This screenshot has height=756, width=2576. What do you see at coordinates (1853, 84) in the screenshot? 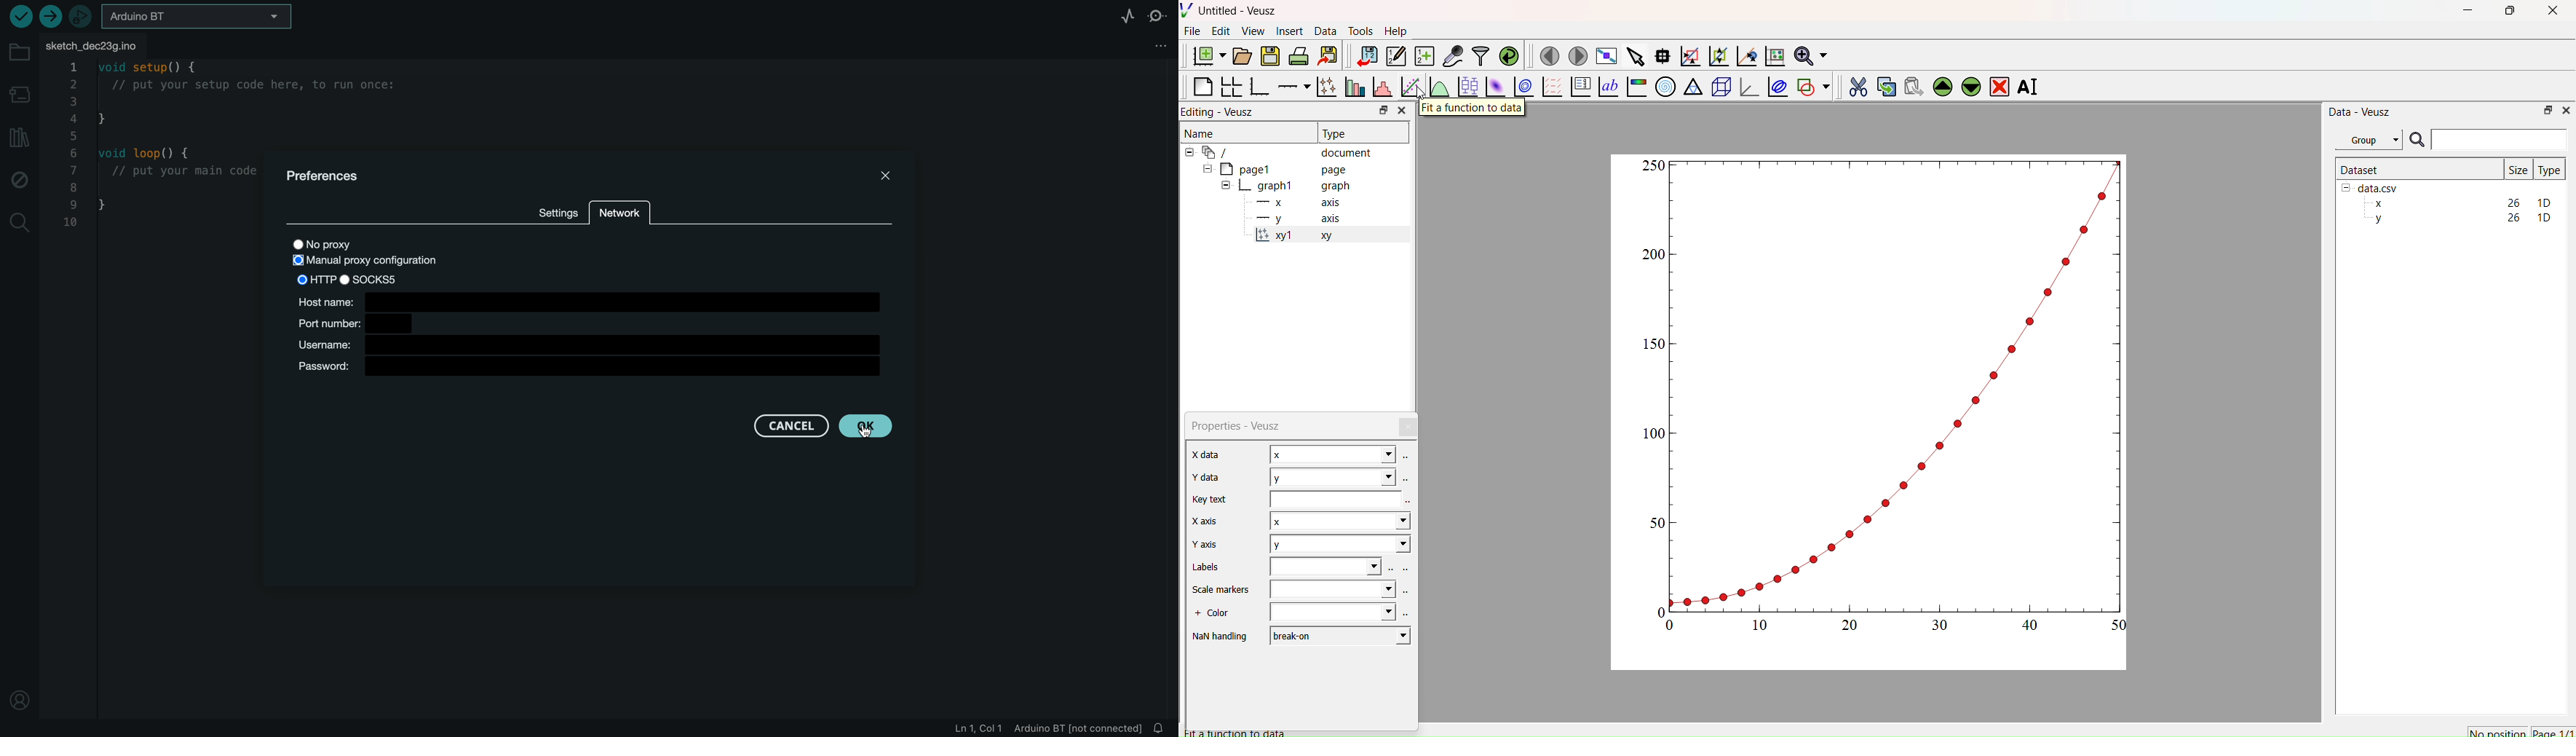
I see `Cut` at bounding box center [1853, 84].